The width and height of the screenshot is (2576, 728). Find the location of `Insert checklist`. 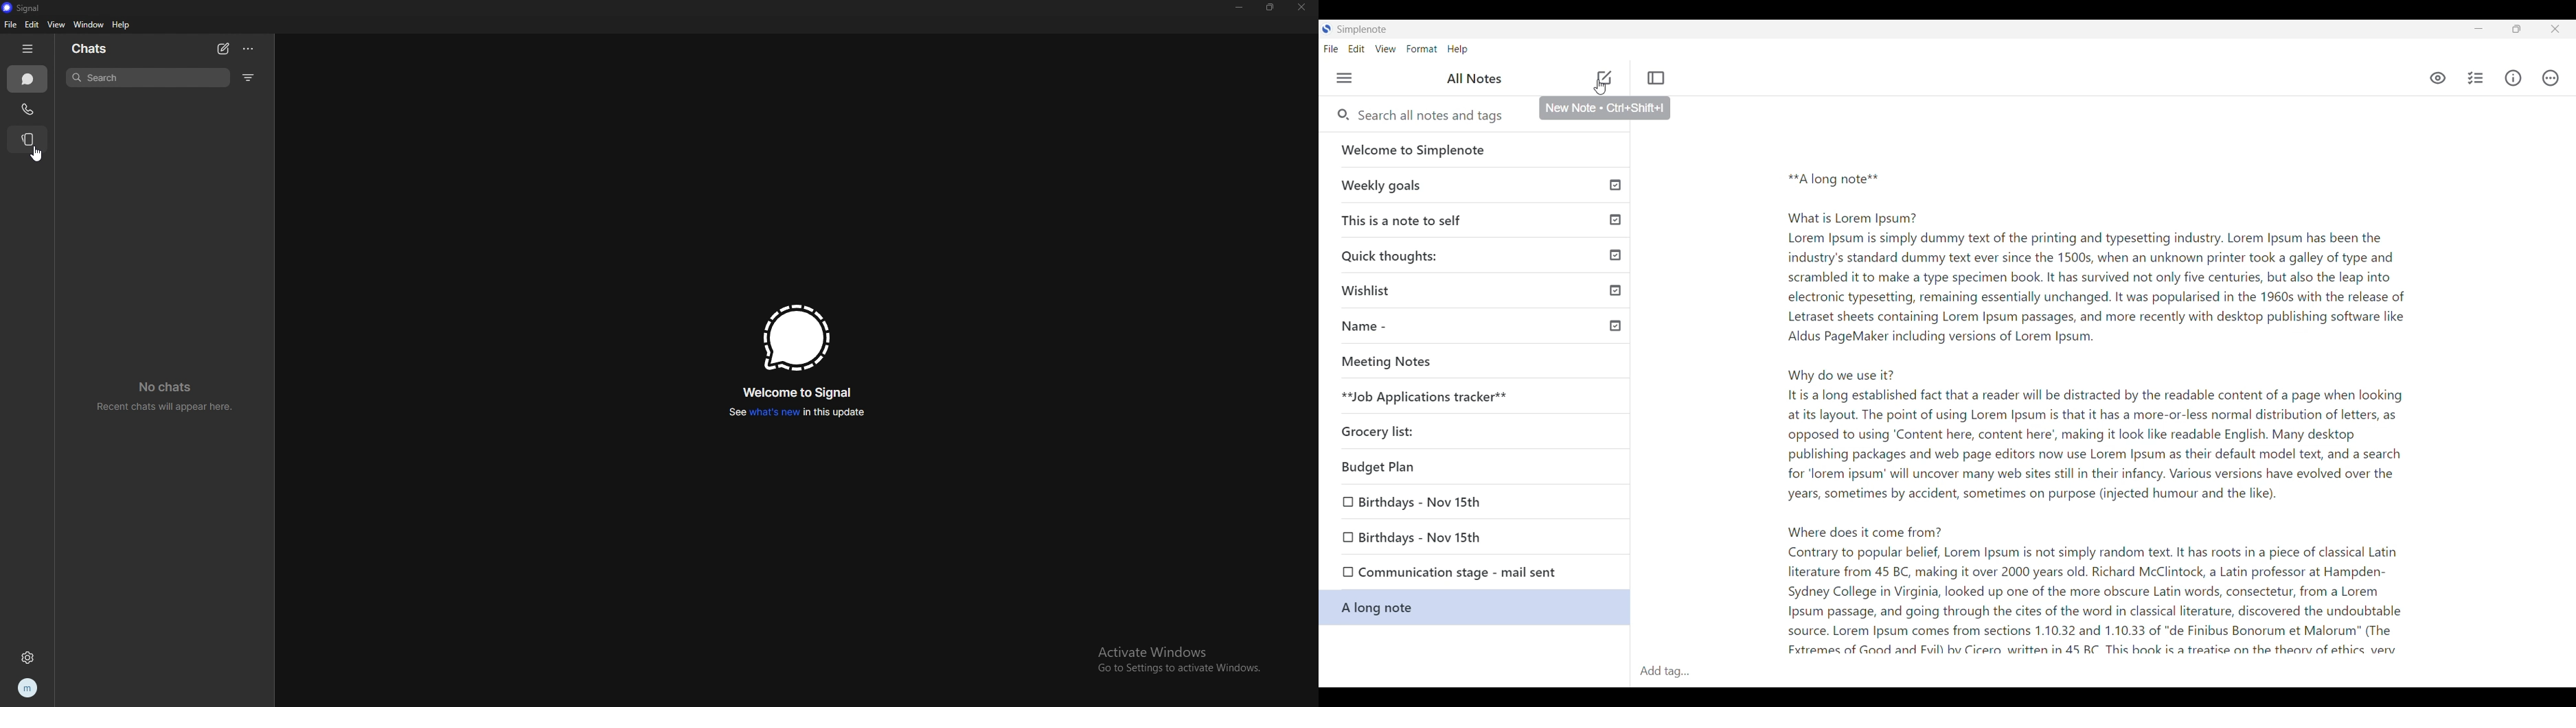

Insert checklist is located at coordinates (2477, 78).